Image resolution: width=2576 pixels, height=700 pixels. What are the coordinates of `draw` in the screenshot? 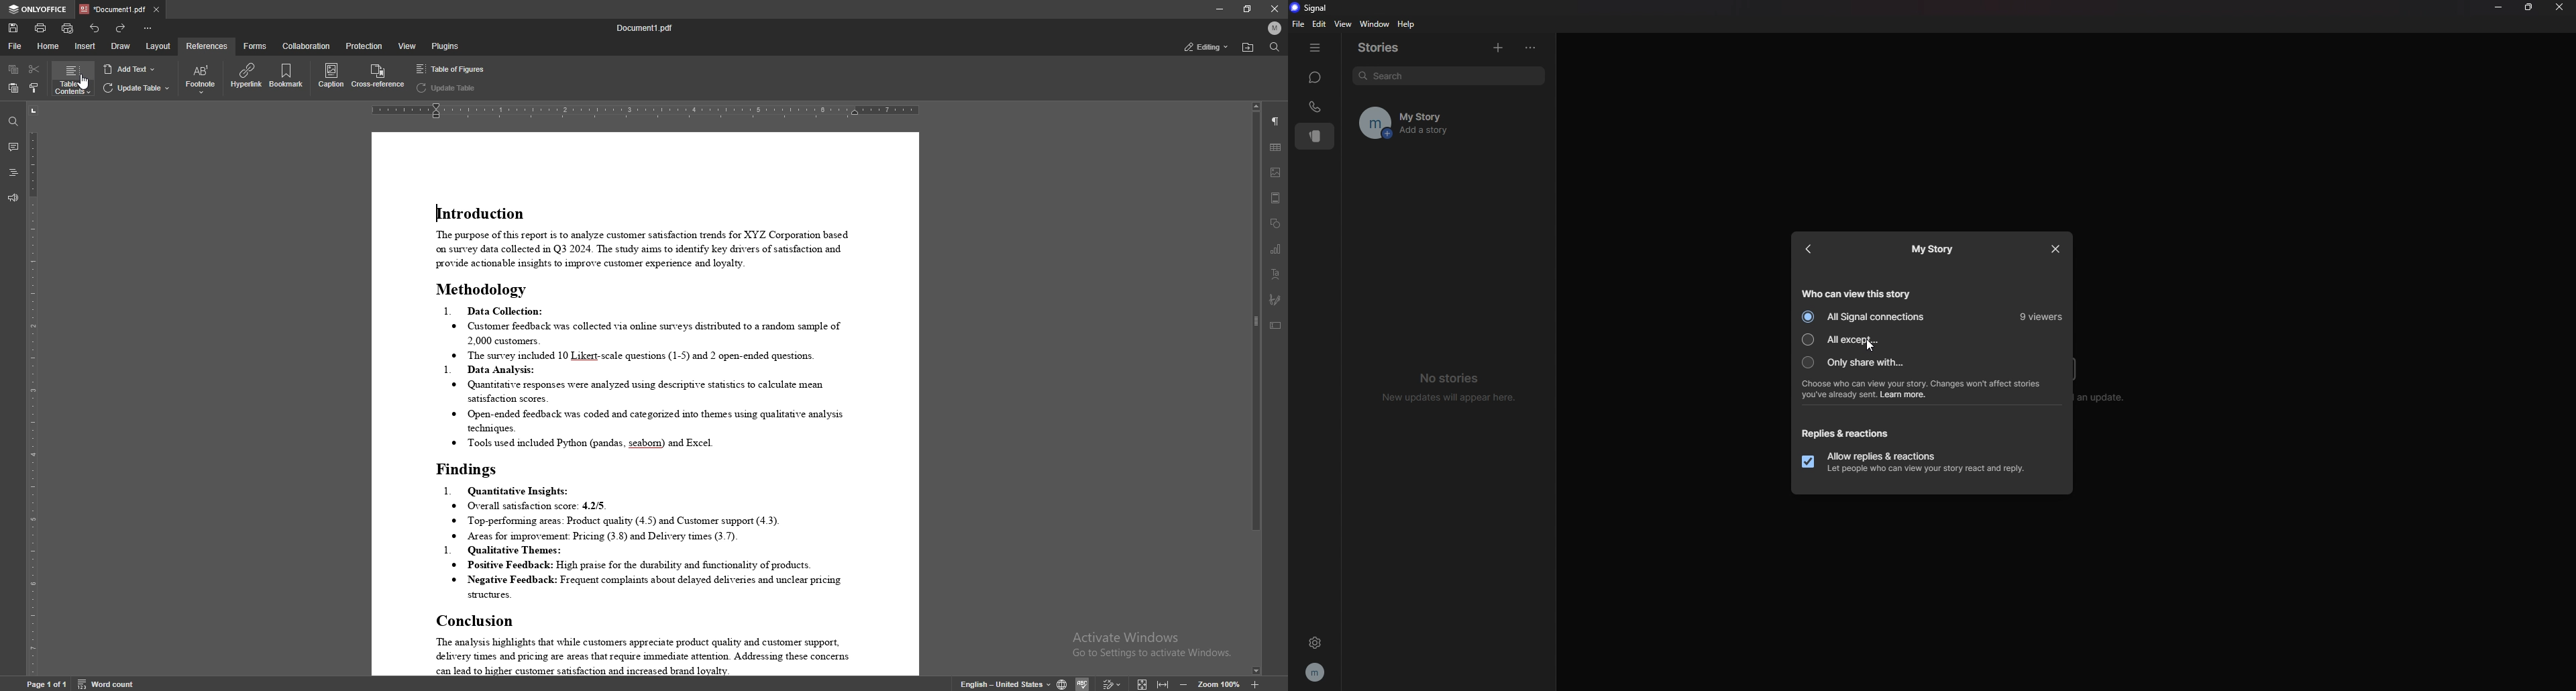 It's located at (119, 46).